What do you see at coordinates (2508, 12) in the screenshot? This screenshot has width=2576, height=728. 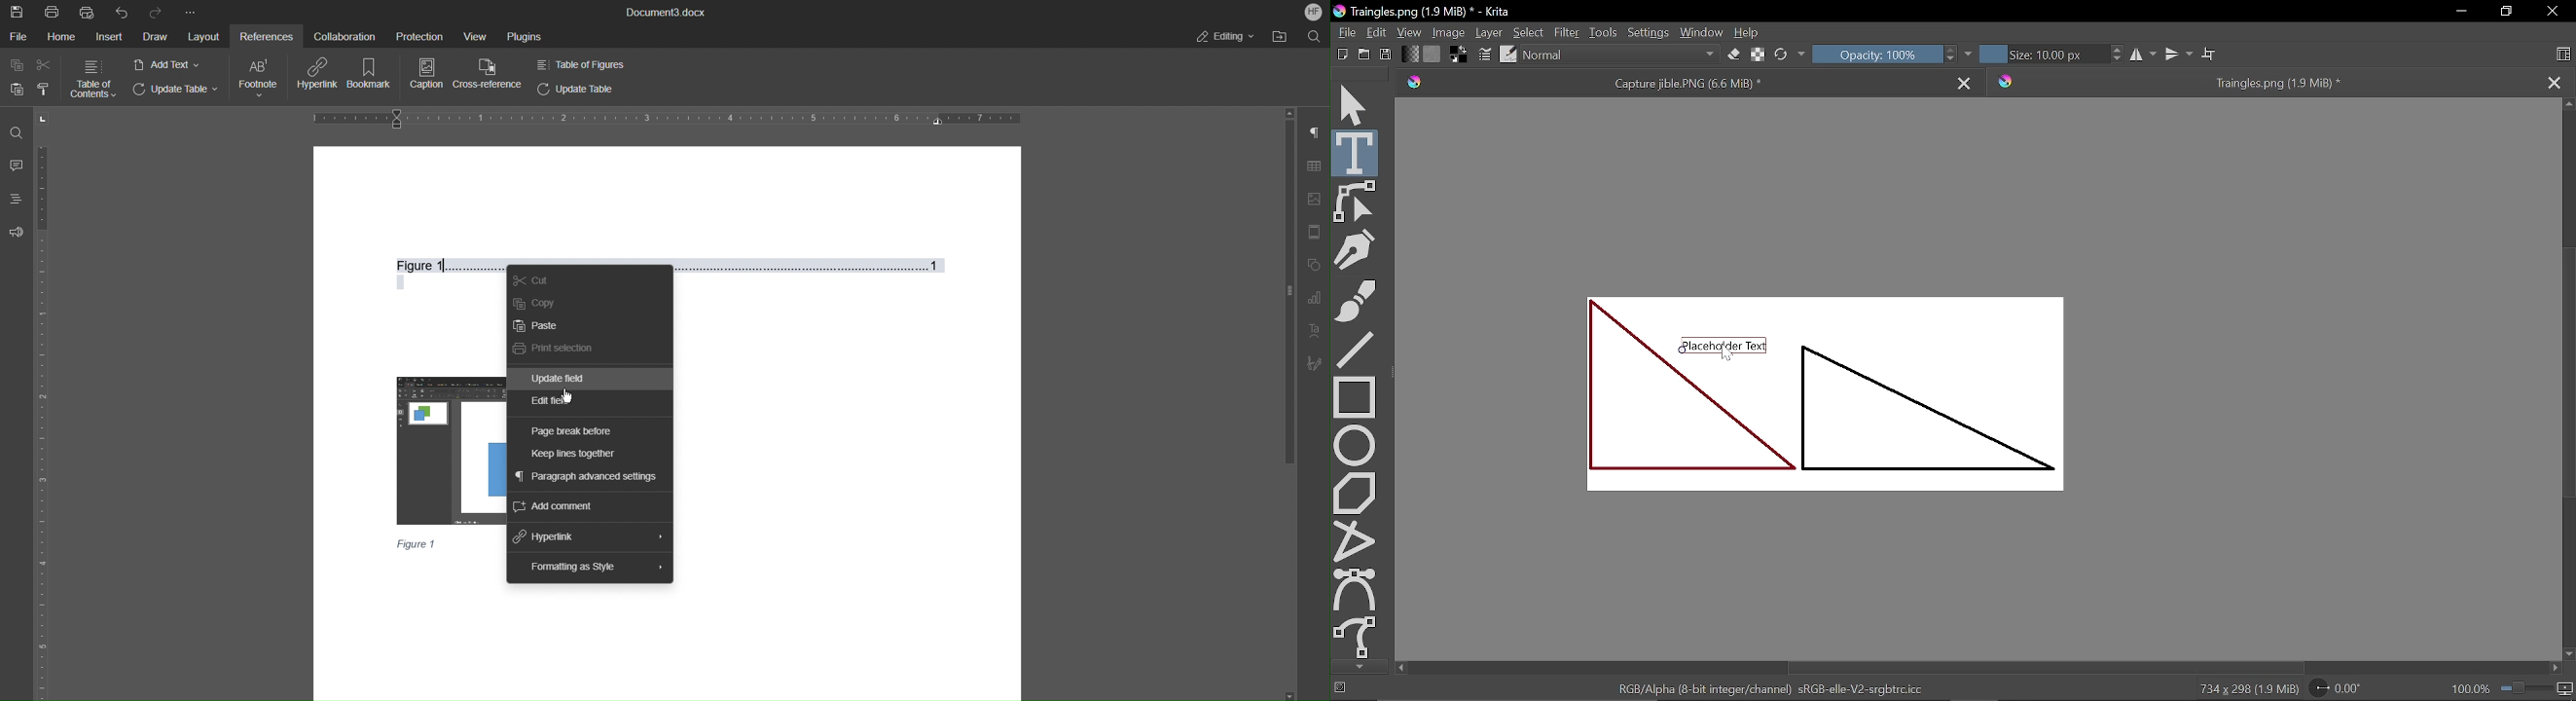 I see `Restore down` at bounding box center [2508, 12].